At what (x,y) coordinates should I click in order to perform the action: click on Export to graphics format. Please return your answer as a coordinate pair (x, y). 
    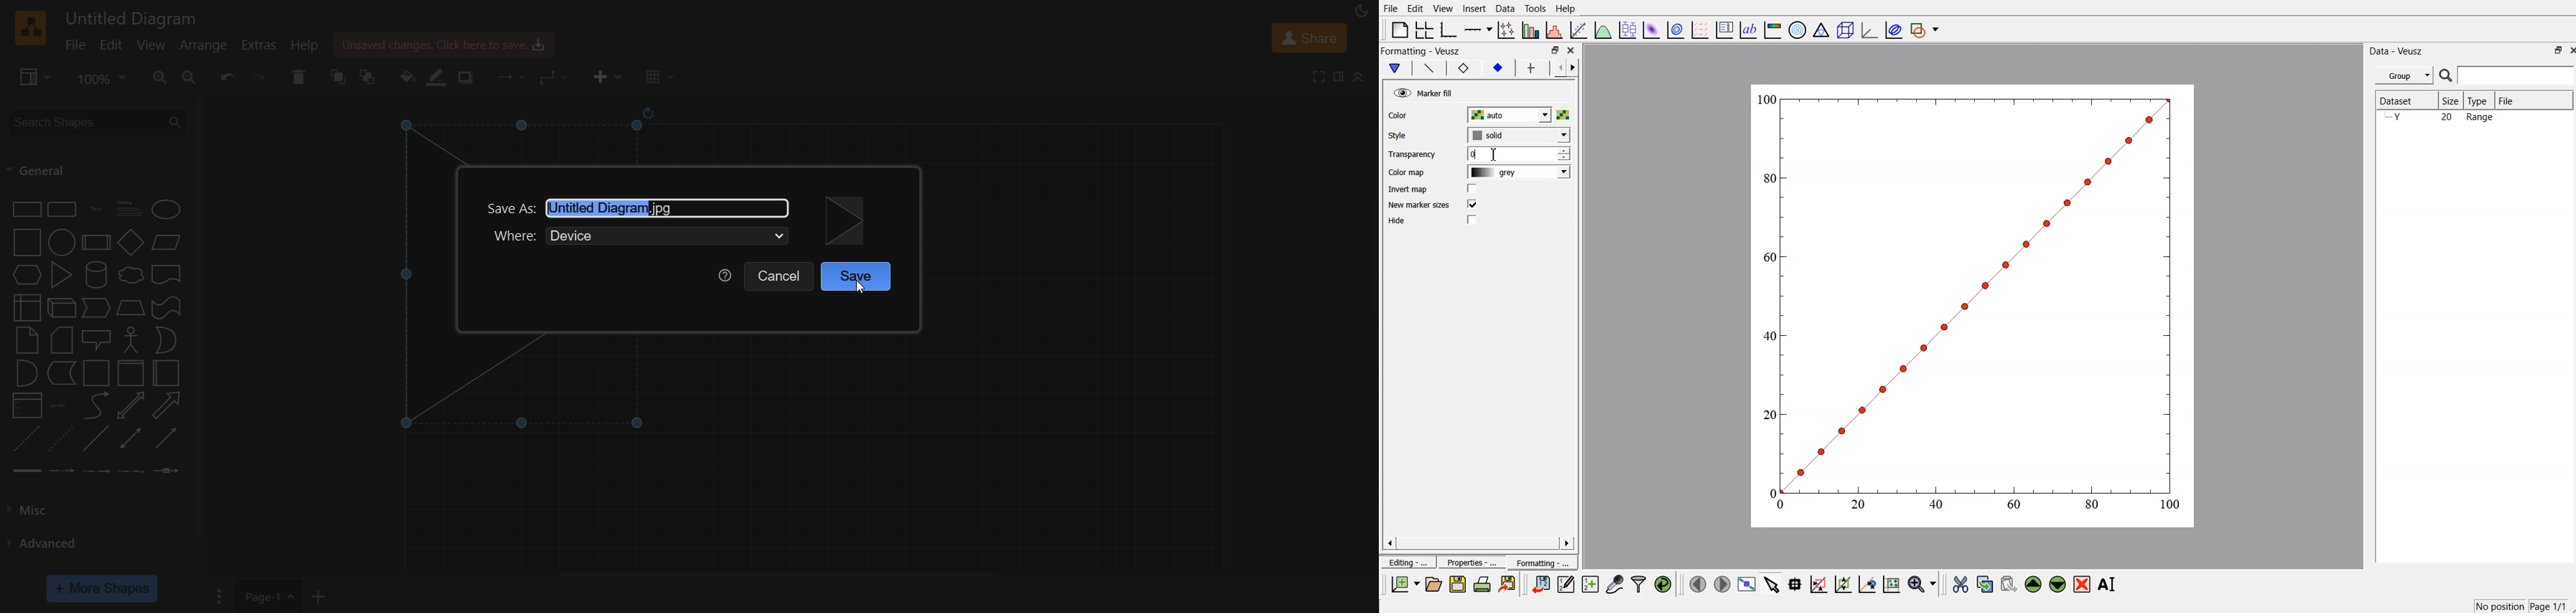
    Looking at the image, I should click on (1510, 585).